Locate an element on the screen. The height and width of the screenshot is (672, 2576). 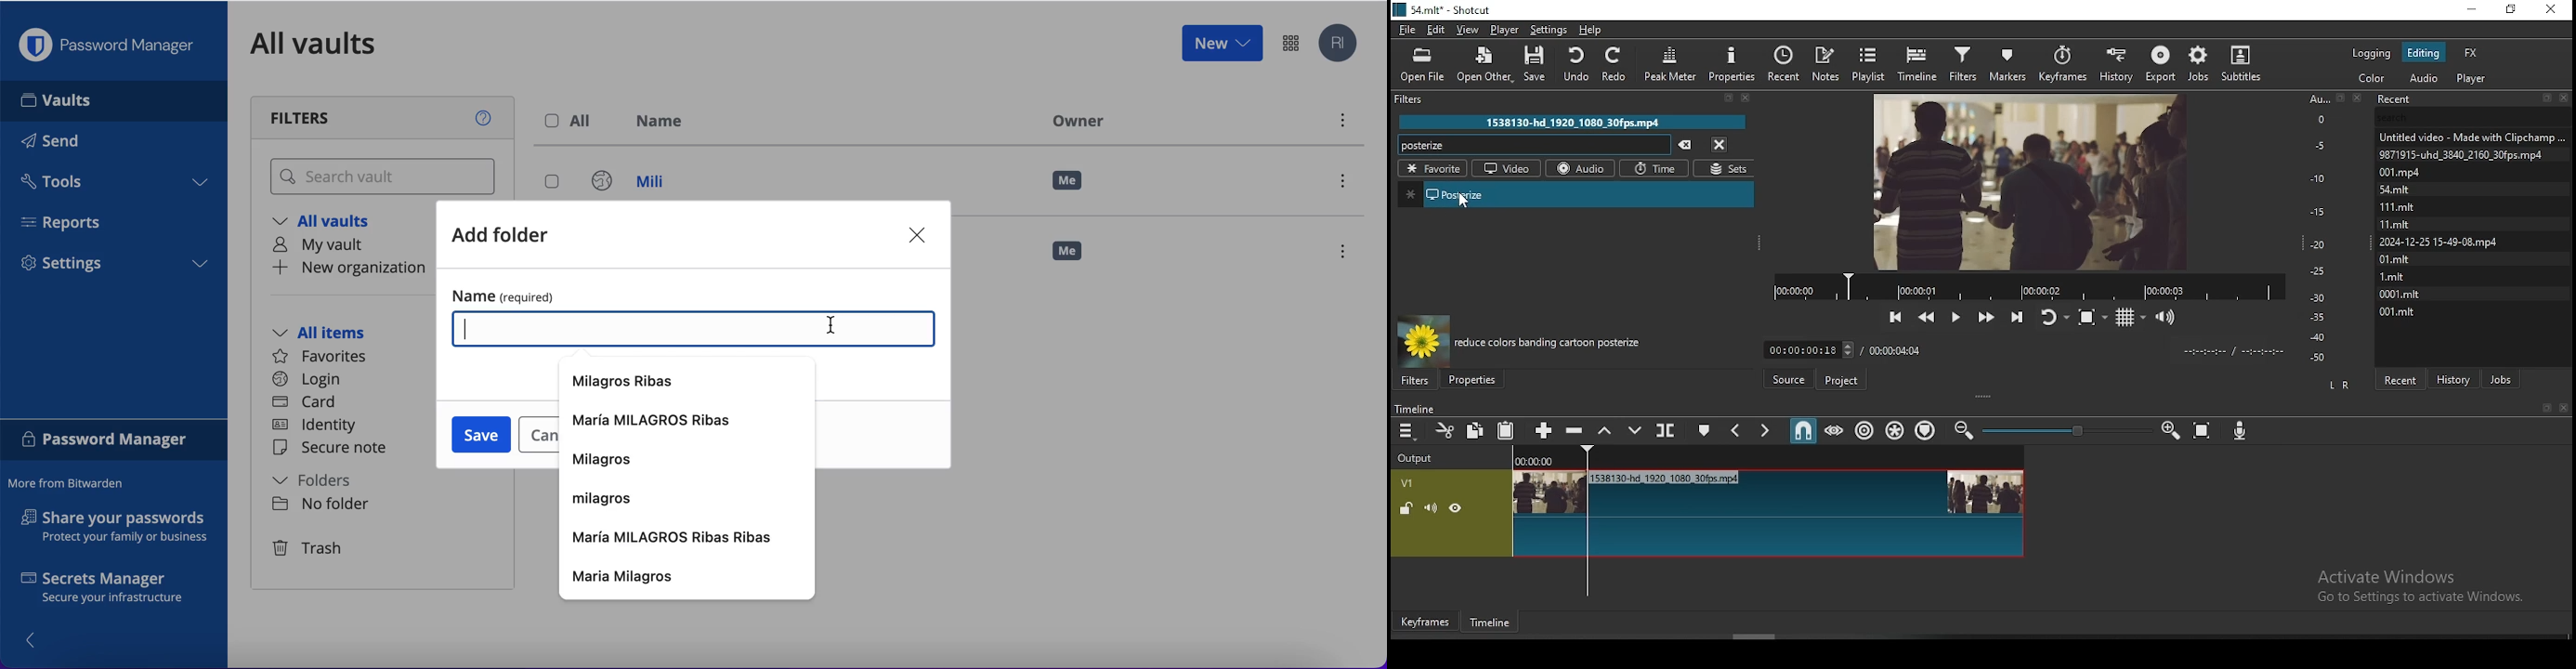
append is located at coordinates (1543, 431).